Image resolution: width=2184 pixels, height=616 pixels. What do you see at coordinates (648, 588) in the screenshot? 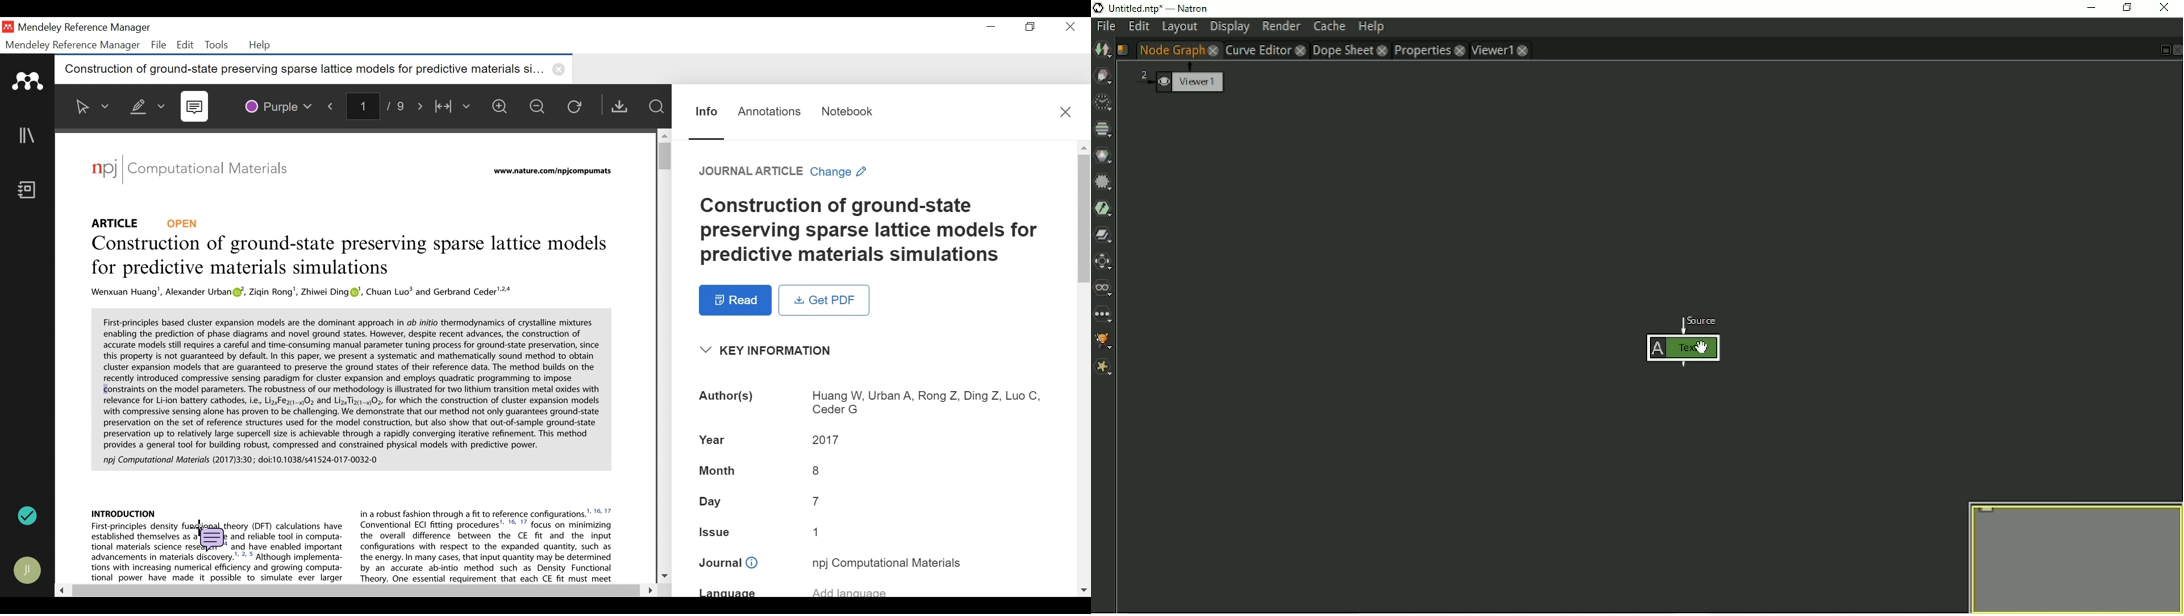
I see `Scroll Right` at bounding box center [648, 588].